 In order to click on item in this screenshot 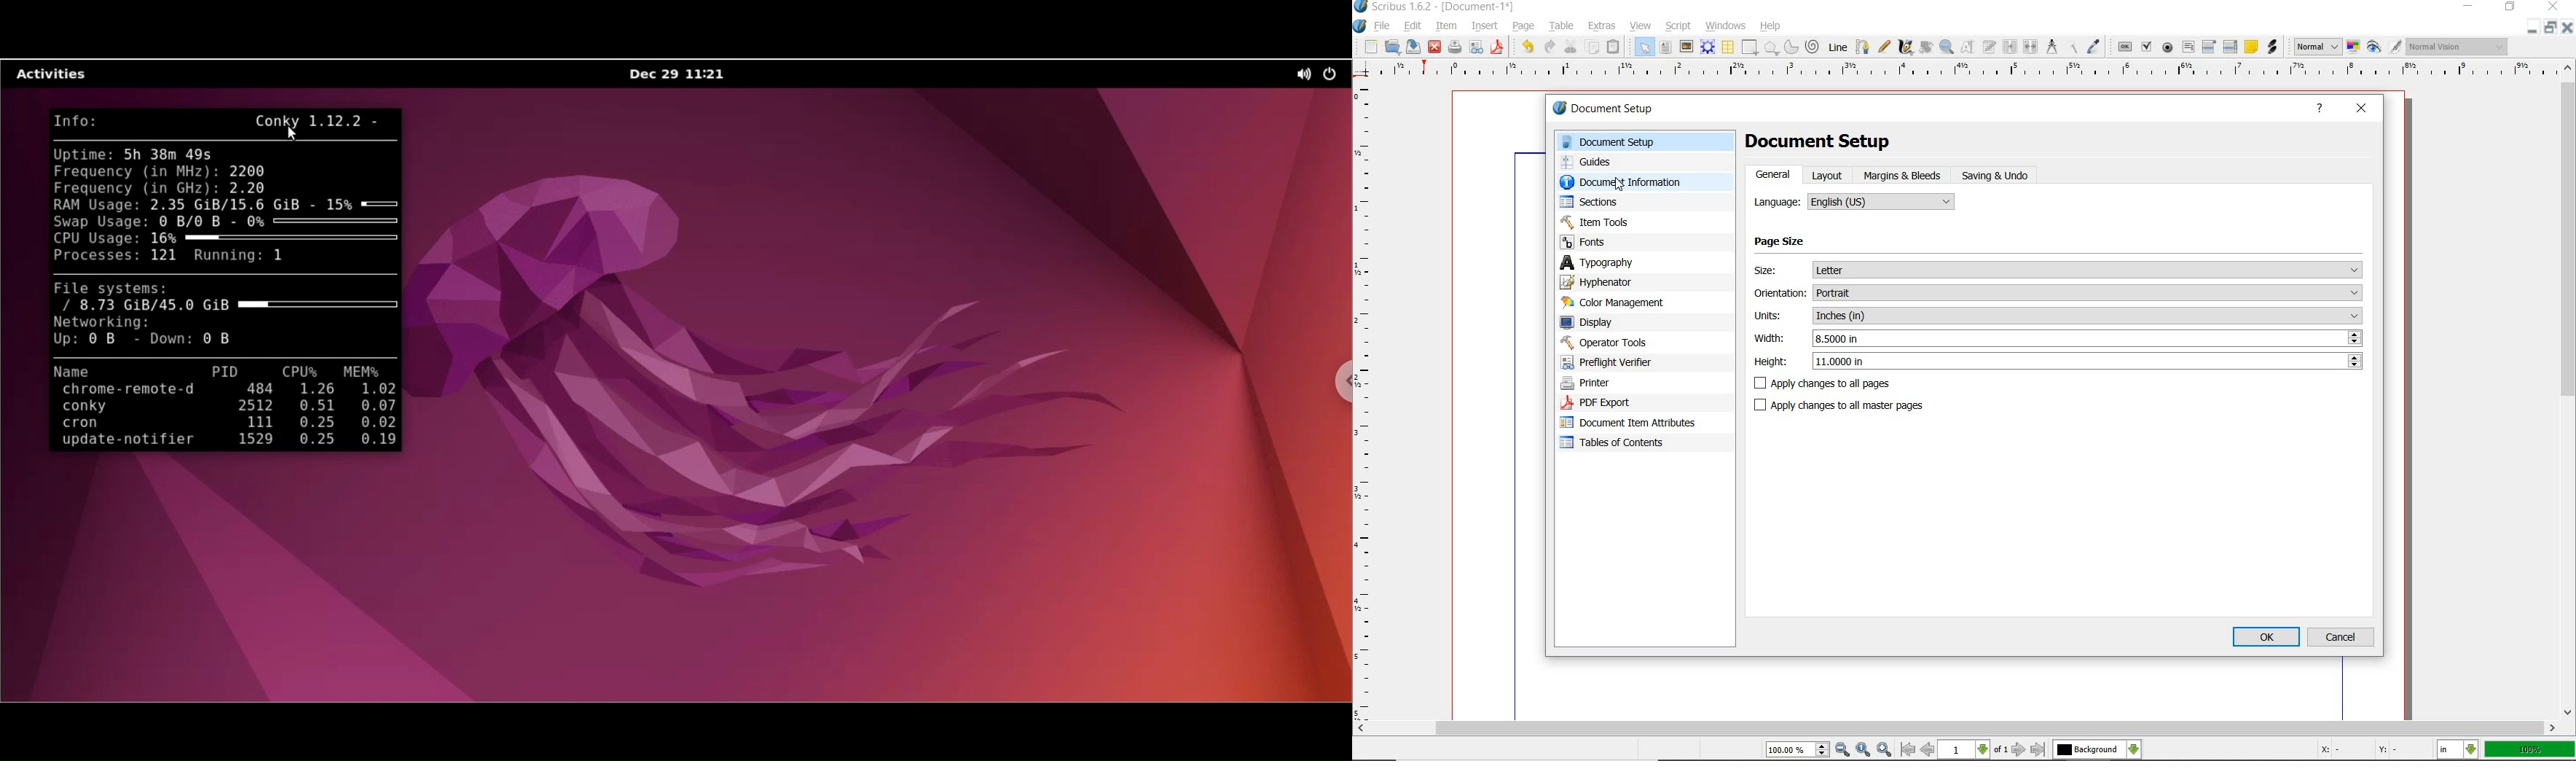, I will do `click(1447, 27)`.